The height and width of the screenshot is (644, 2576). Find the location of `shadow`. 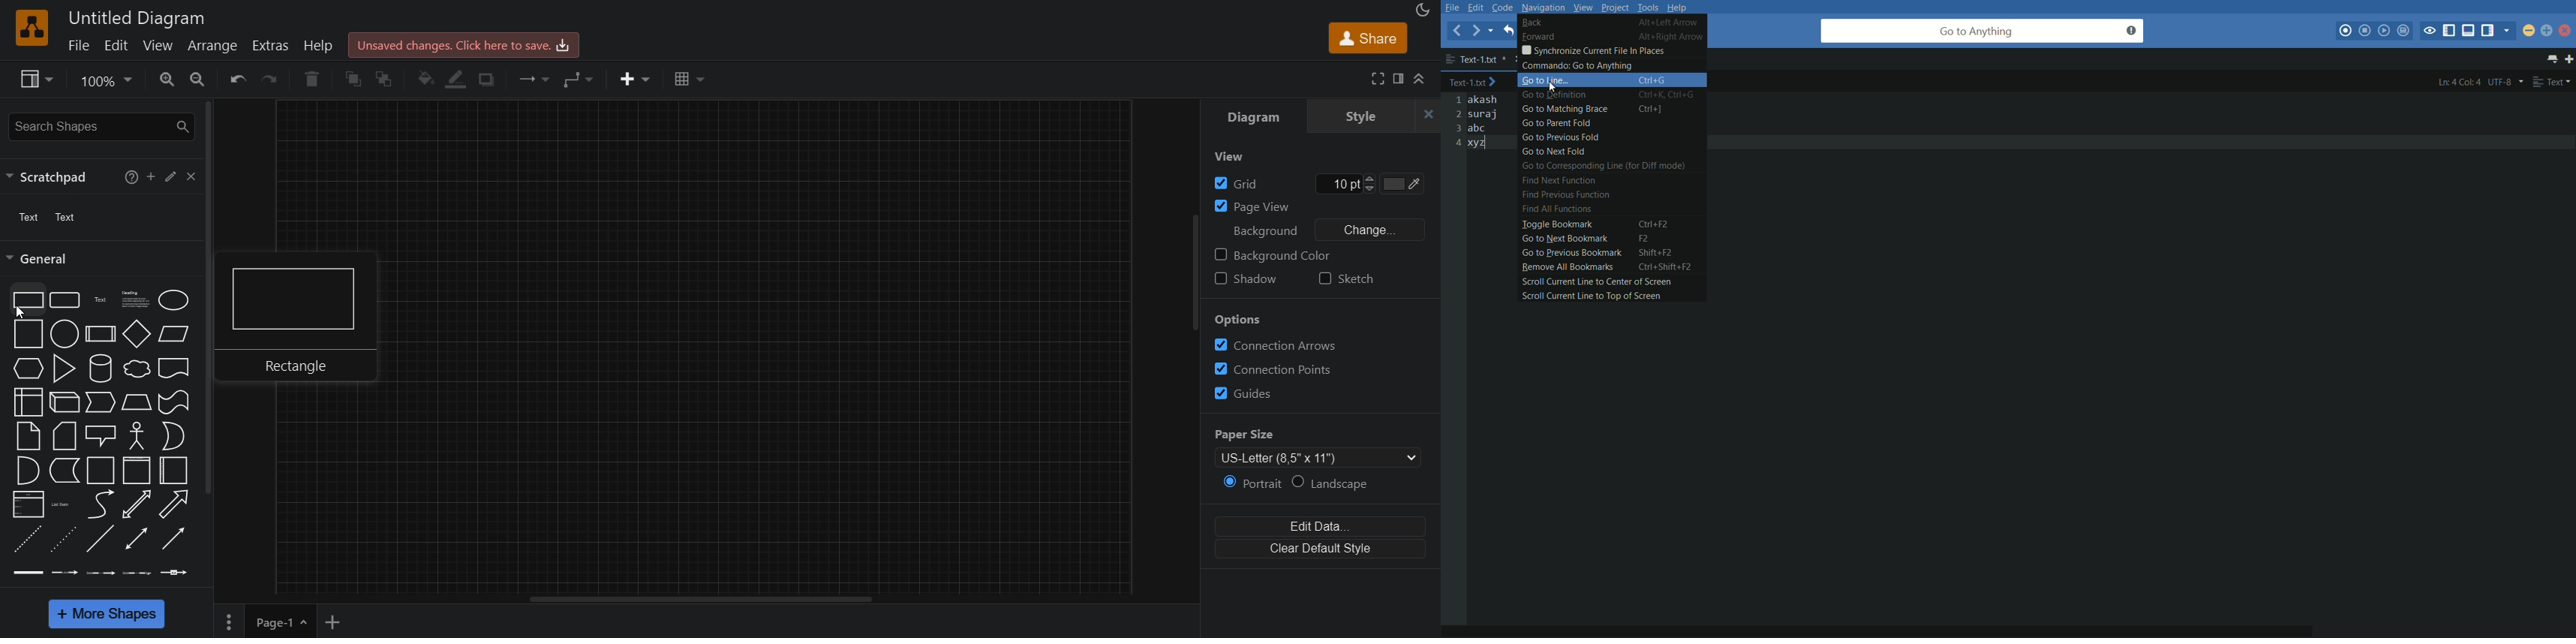

shadow is located at coordinates (1250, 279).